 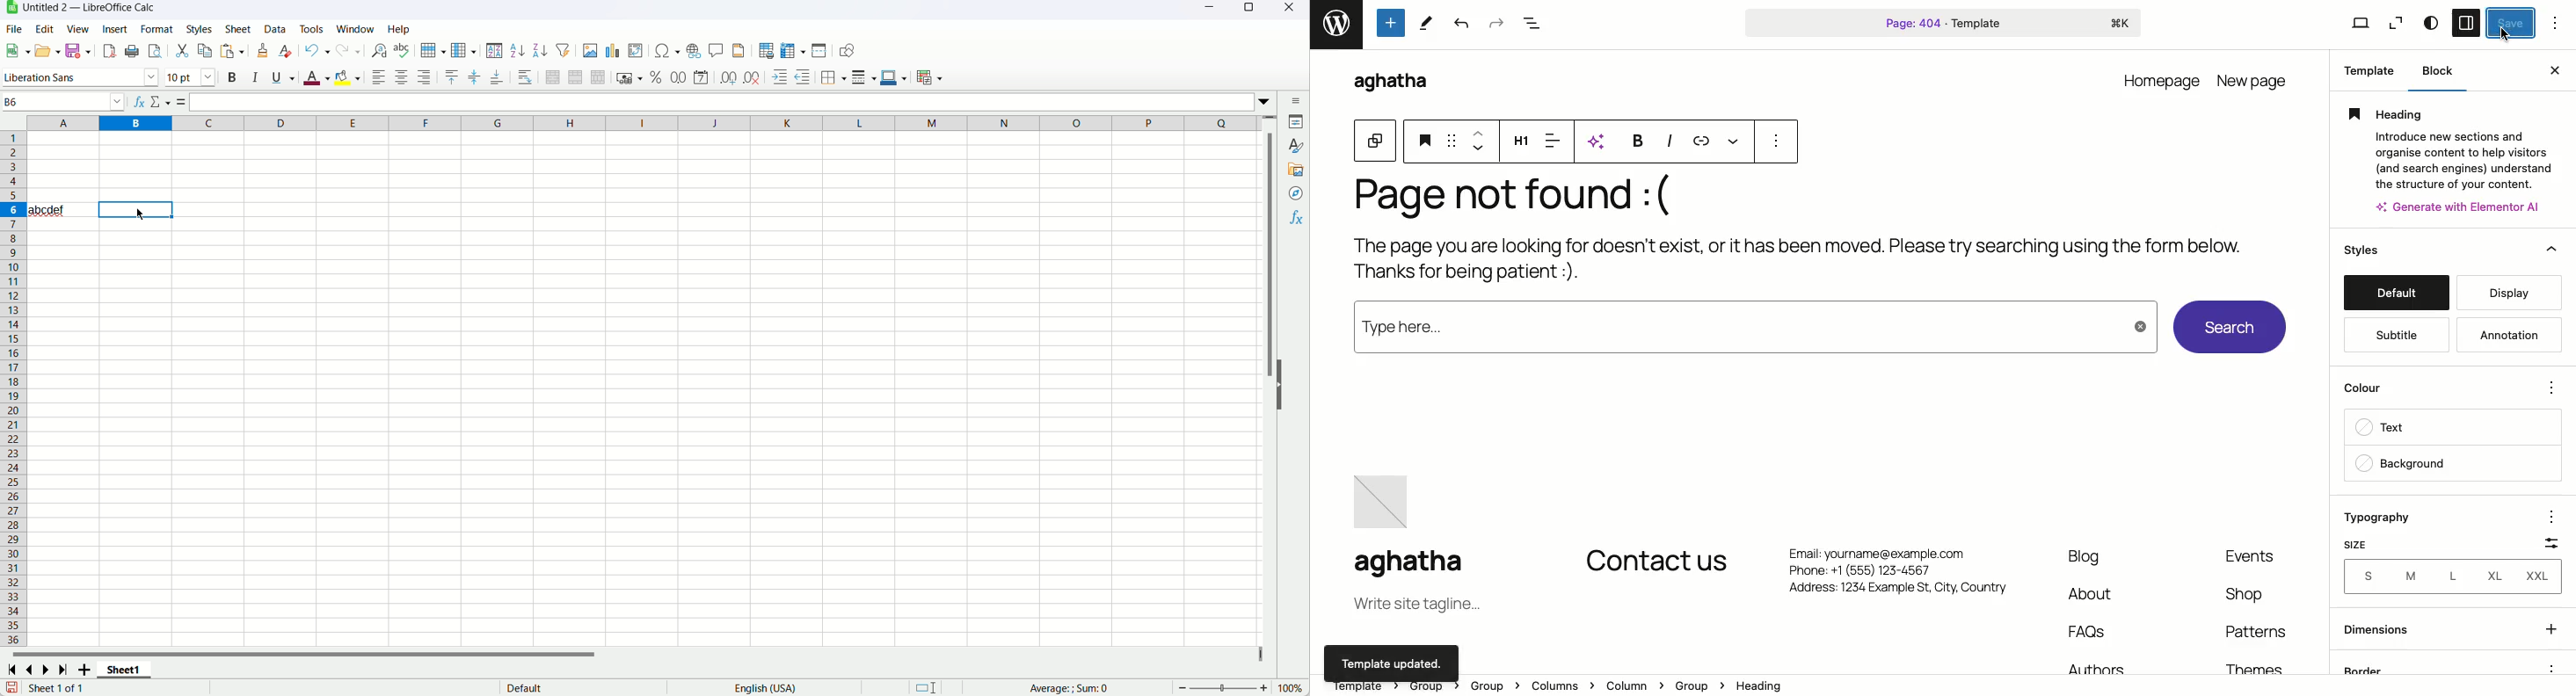 I want to click on font color, so click(x=316, y=78).